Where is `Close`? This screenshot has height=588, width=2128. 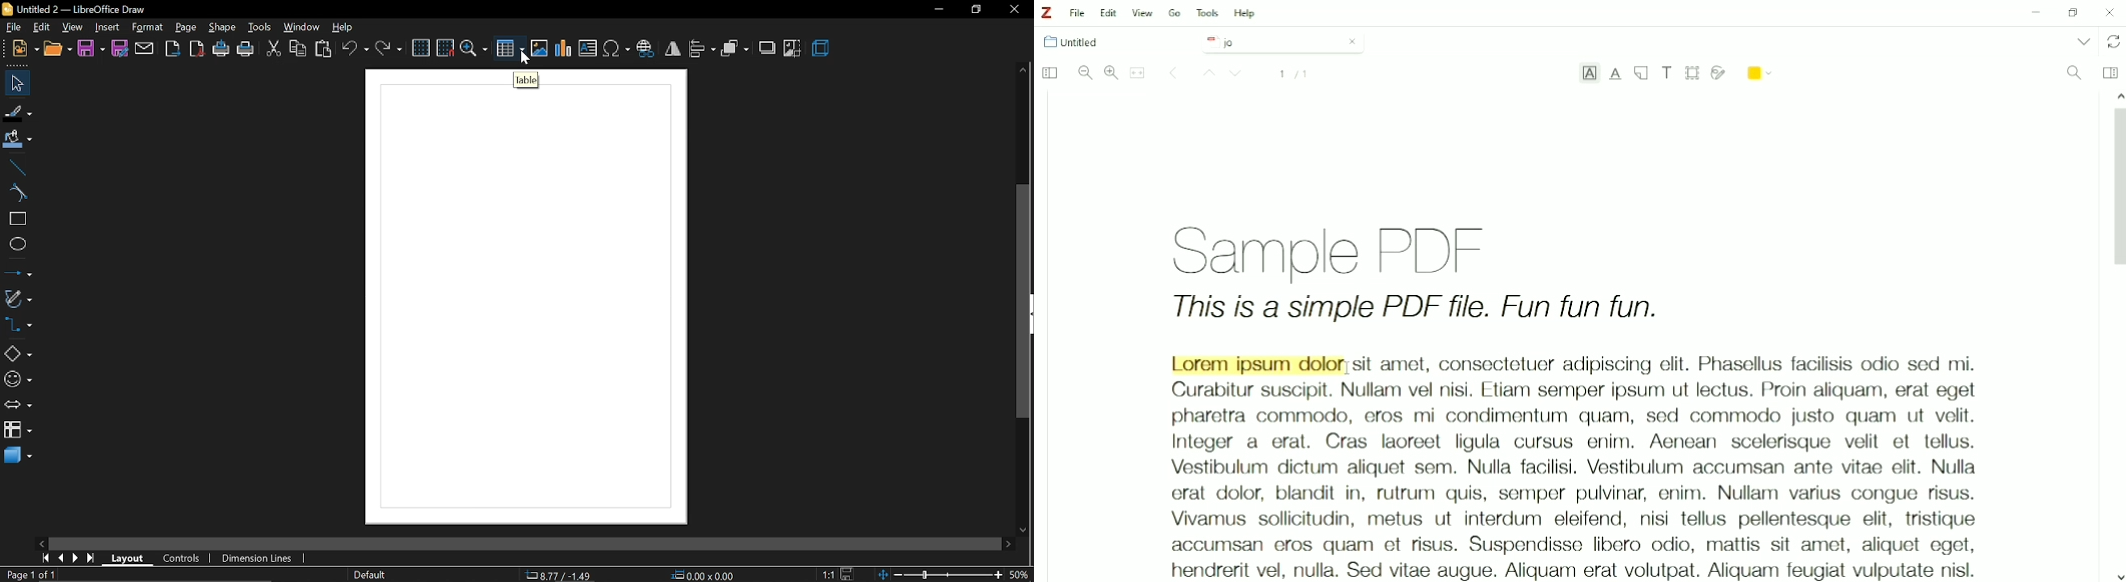 Close is located at coordinates (1352, 41).